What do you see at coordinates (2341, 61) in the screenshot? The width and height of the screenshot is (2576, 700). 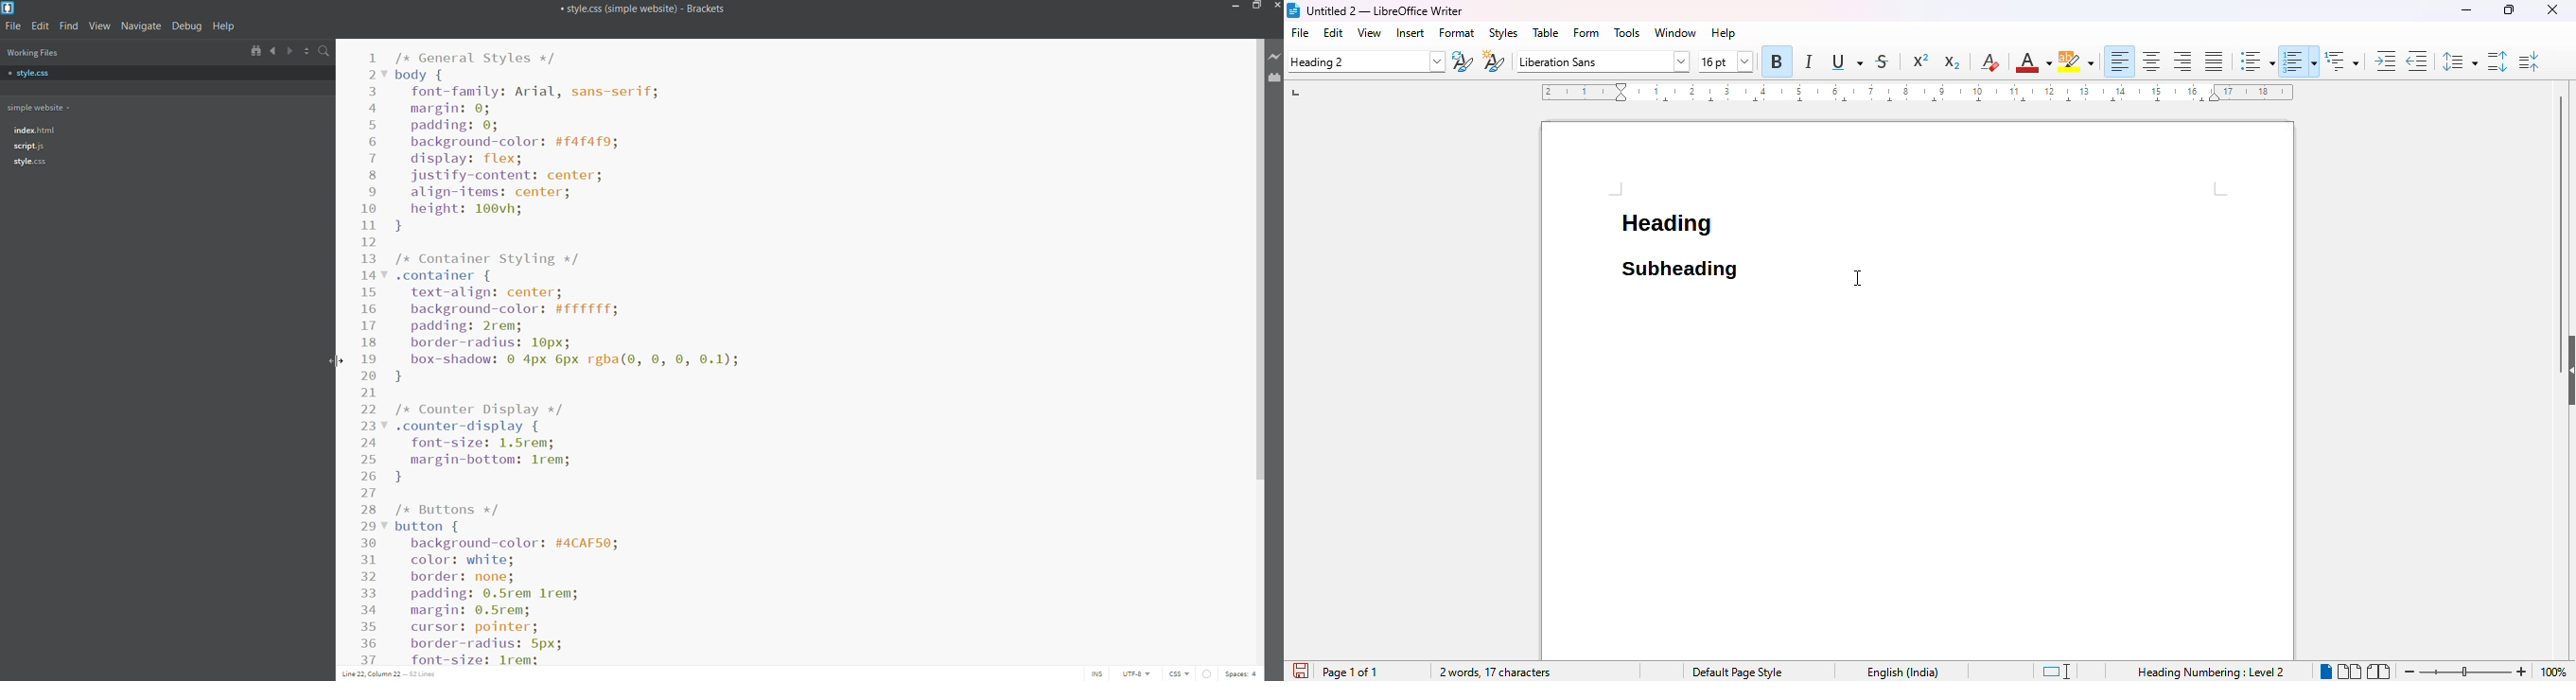 I see `set outline format` at bounding box center [2341, 61].